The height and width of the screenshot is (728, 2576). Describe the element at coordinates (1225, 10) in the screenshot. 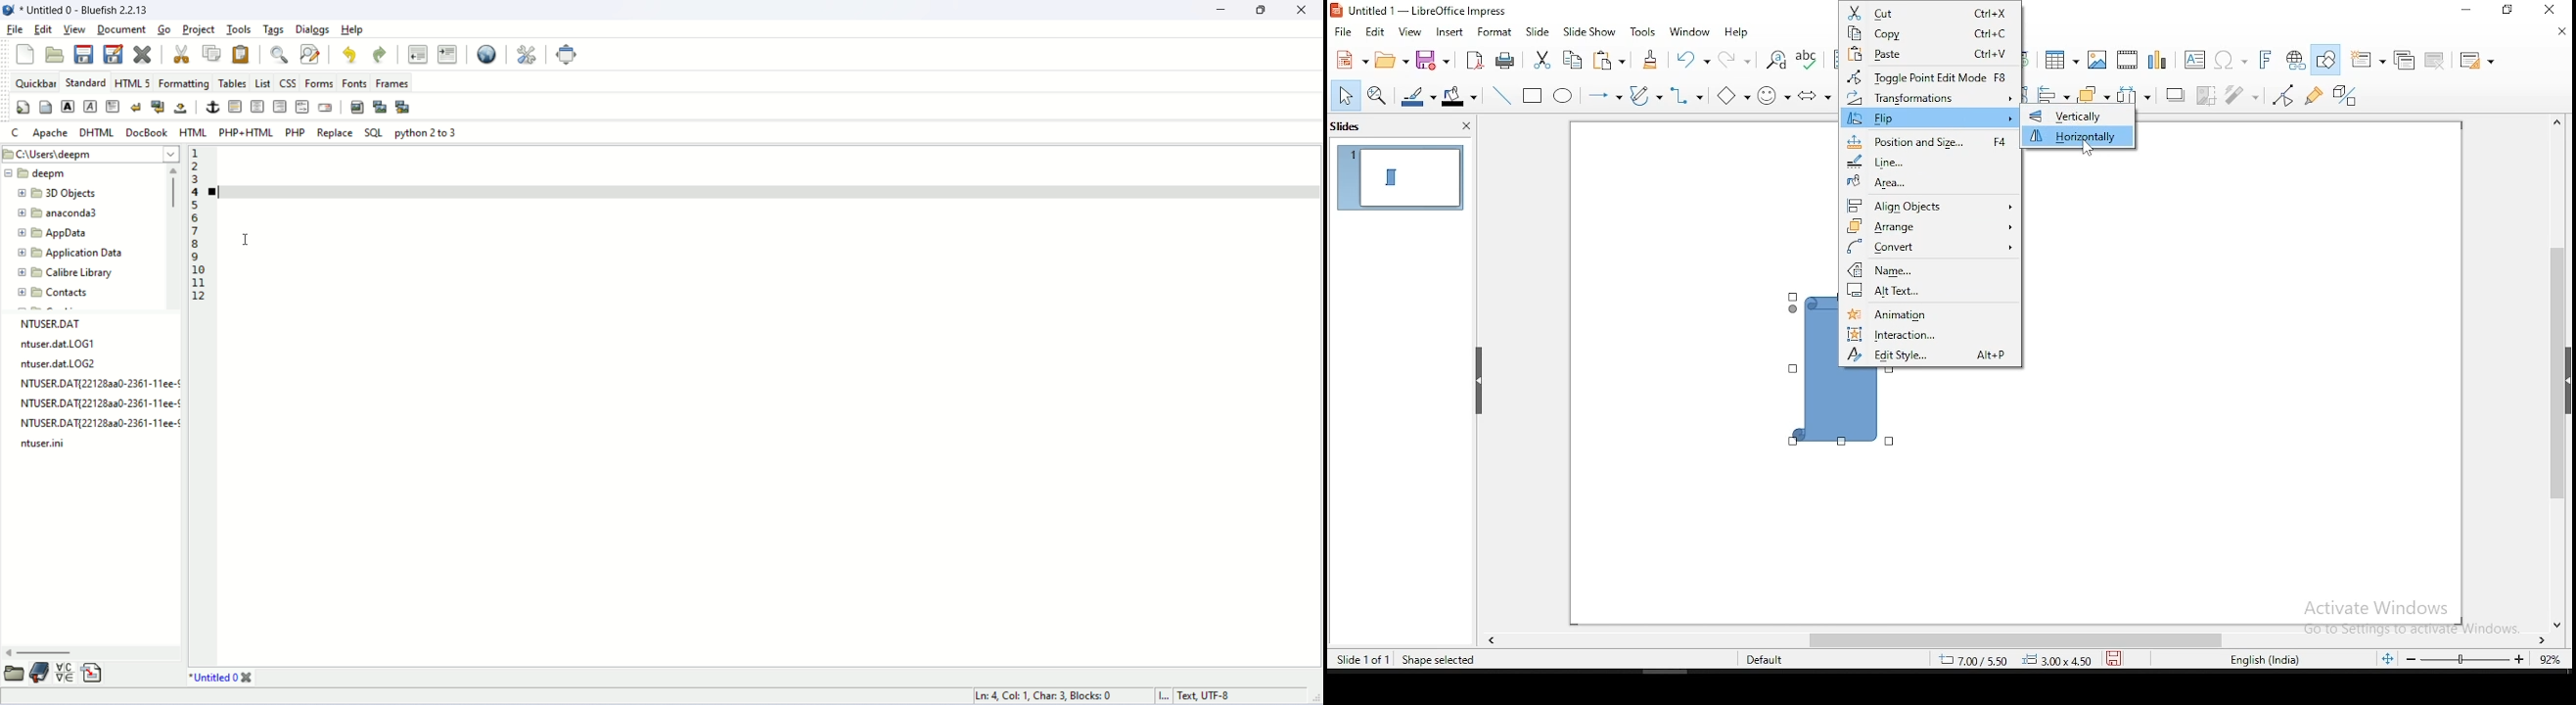

I see `minimize` at that location.